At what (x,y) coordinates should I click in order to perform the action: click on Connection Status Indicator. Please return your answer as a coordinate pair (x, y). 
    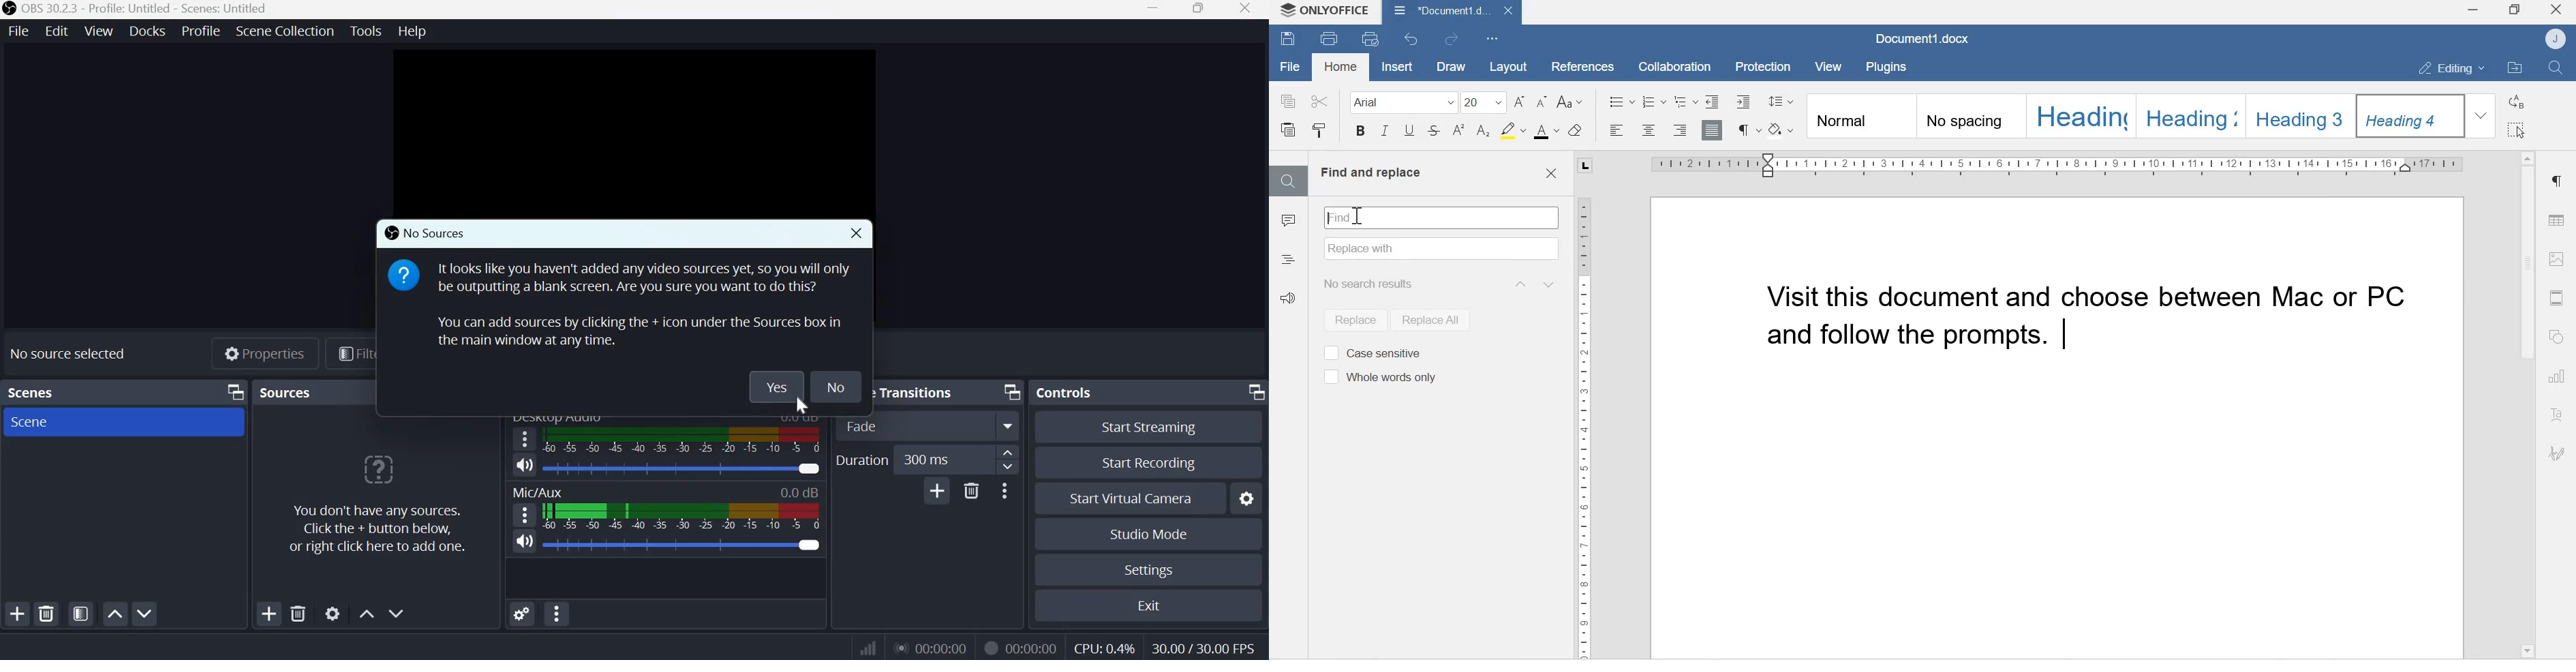
    Looking at the image, I should click on (869, 646).